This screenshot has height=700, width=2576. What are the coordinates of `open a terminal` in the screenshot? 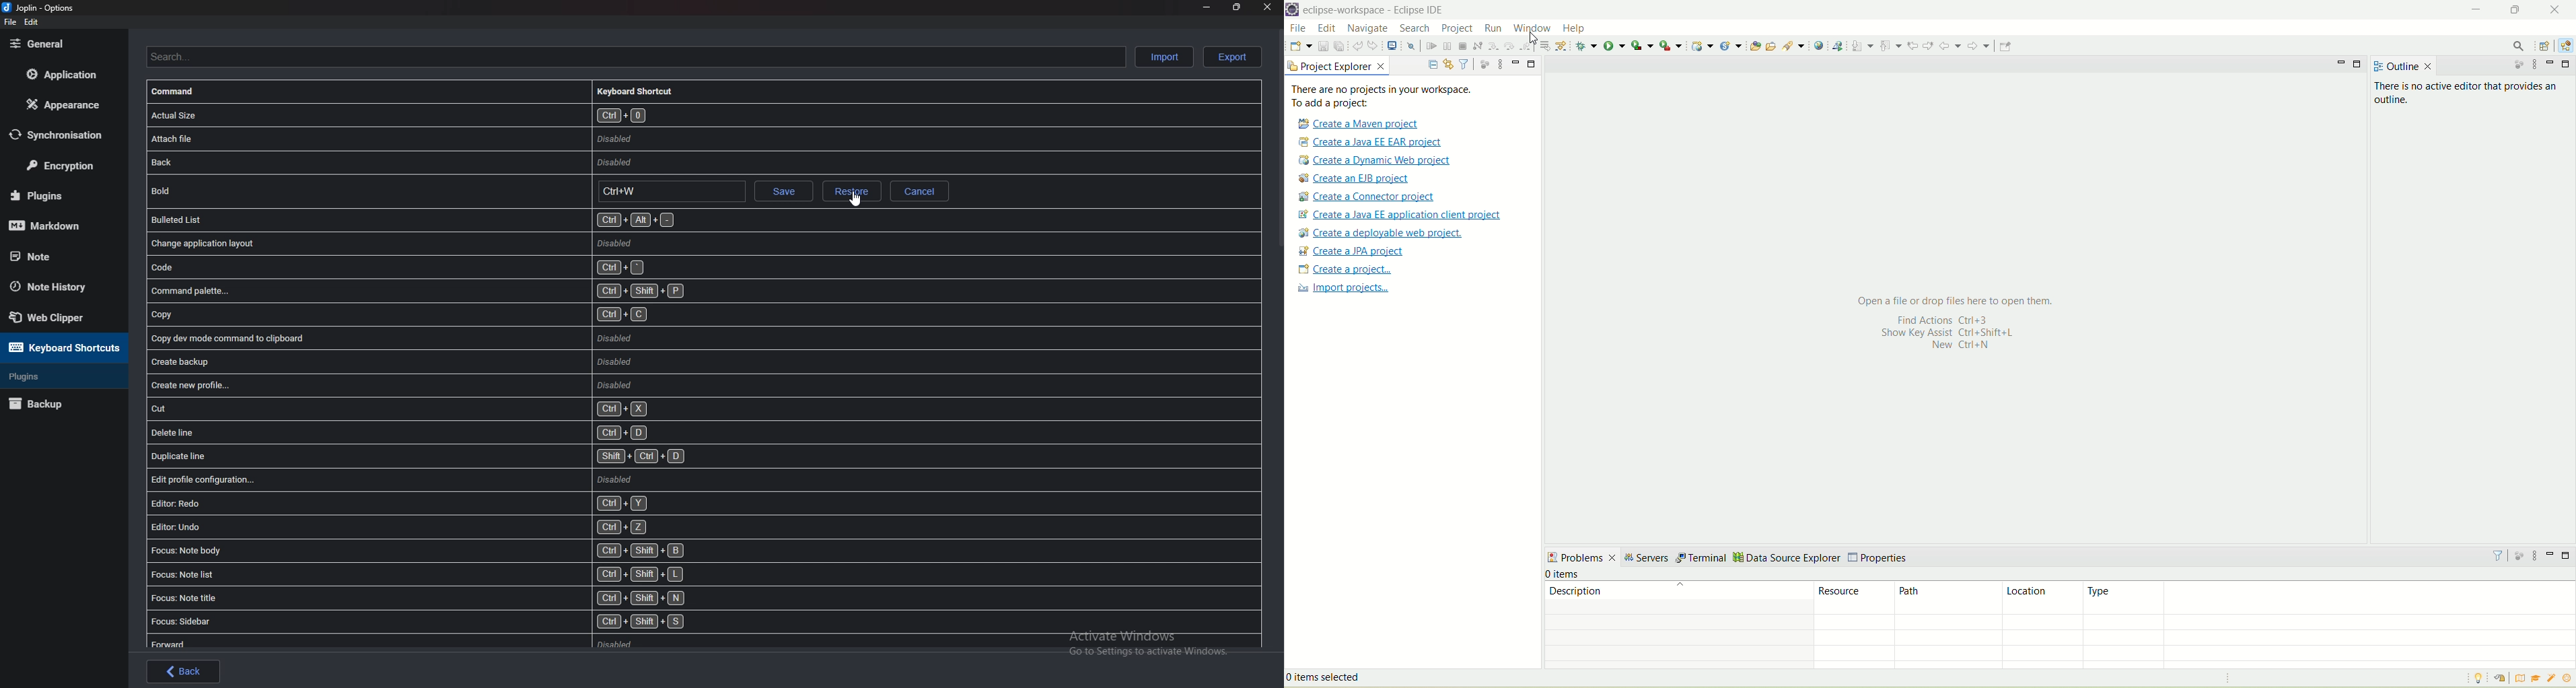 It's located at (1392, 46).